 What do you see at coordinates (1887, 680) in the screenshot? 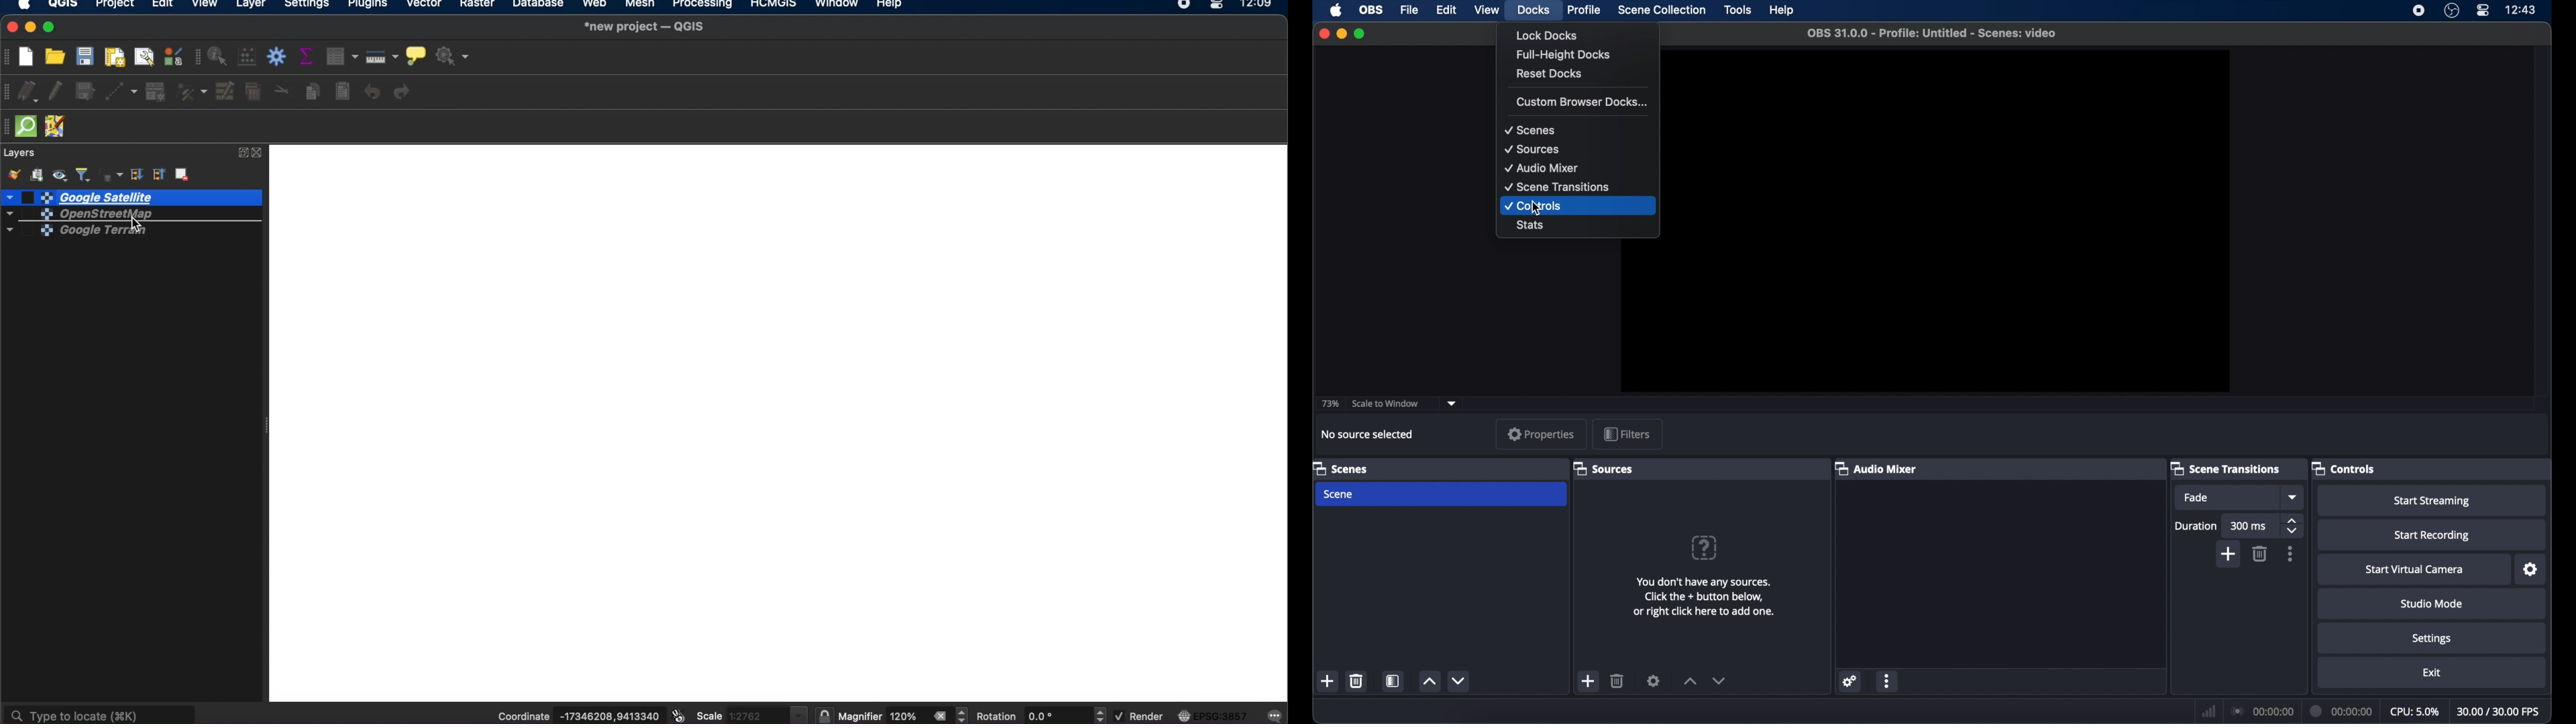
I see `more options` at bounding box center [1887, 680].